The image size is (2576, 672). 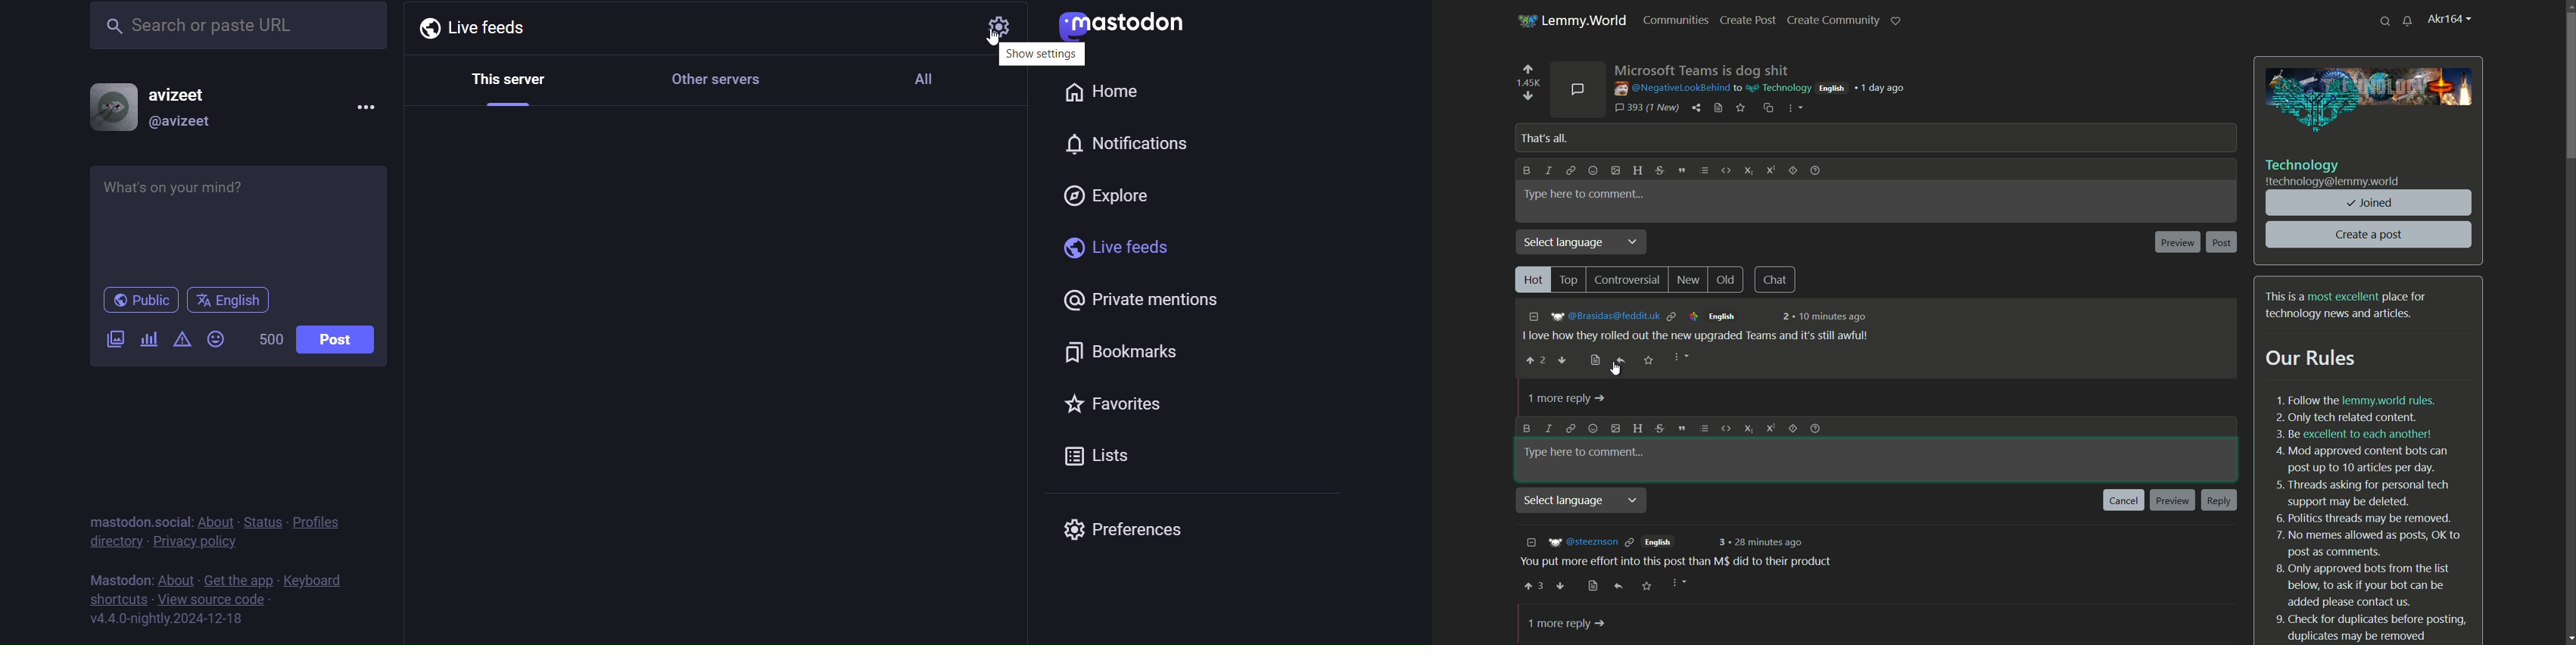 What do you see at coordinates (1532, 280) in the screenshot?
I see `hot` at bounding box center [1532, 280].